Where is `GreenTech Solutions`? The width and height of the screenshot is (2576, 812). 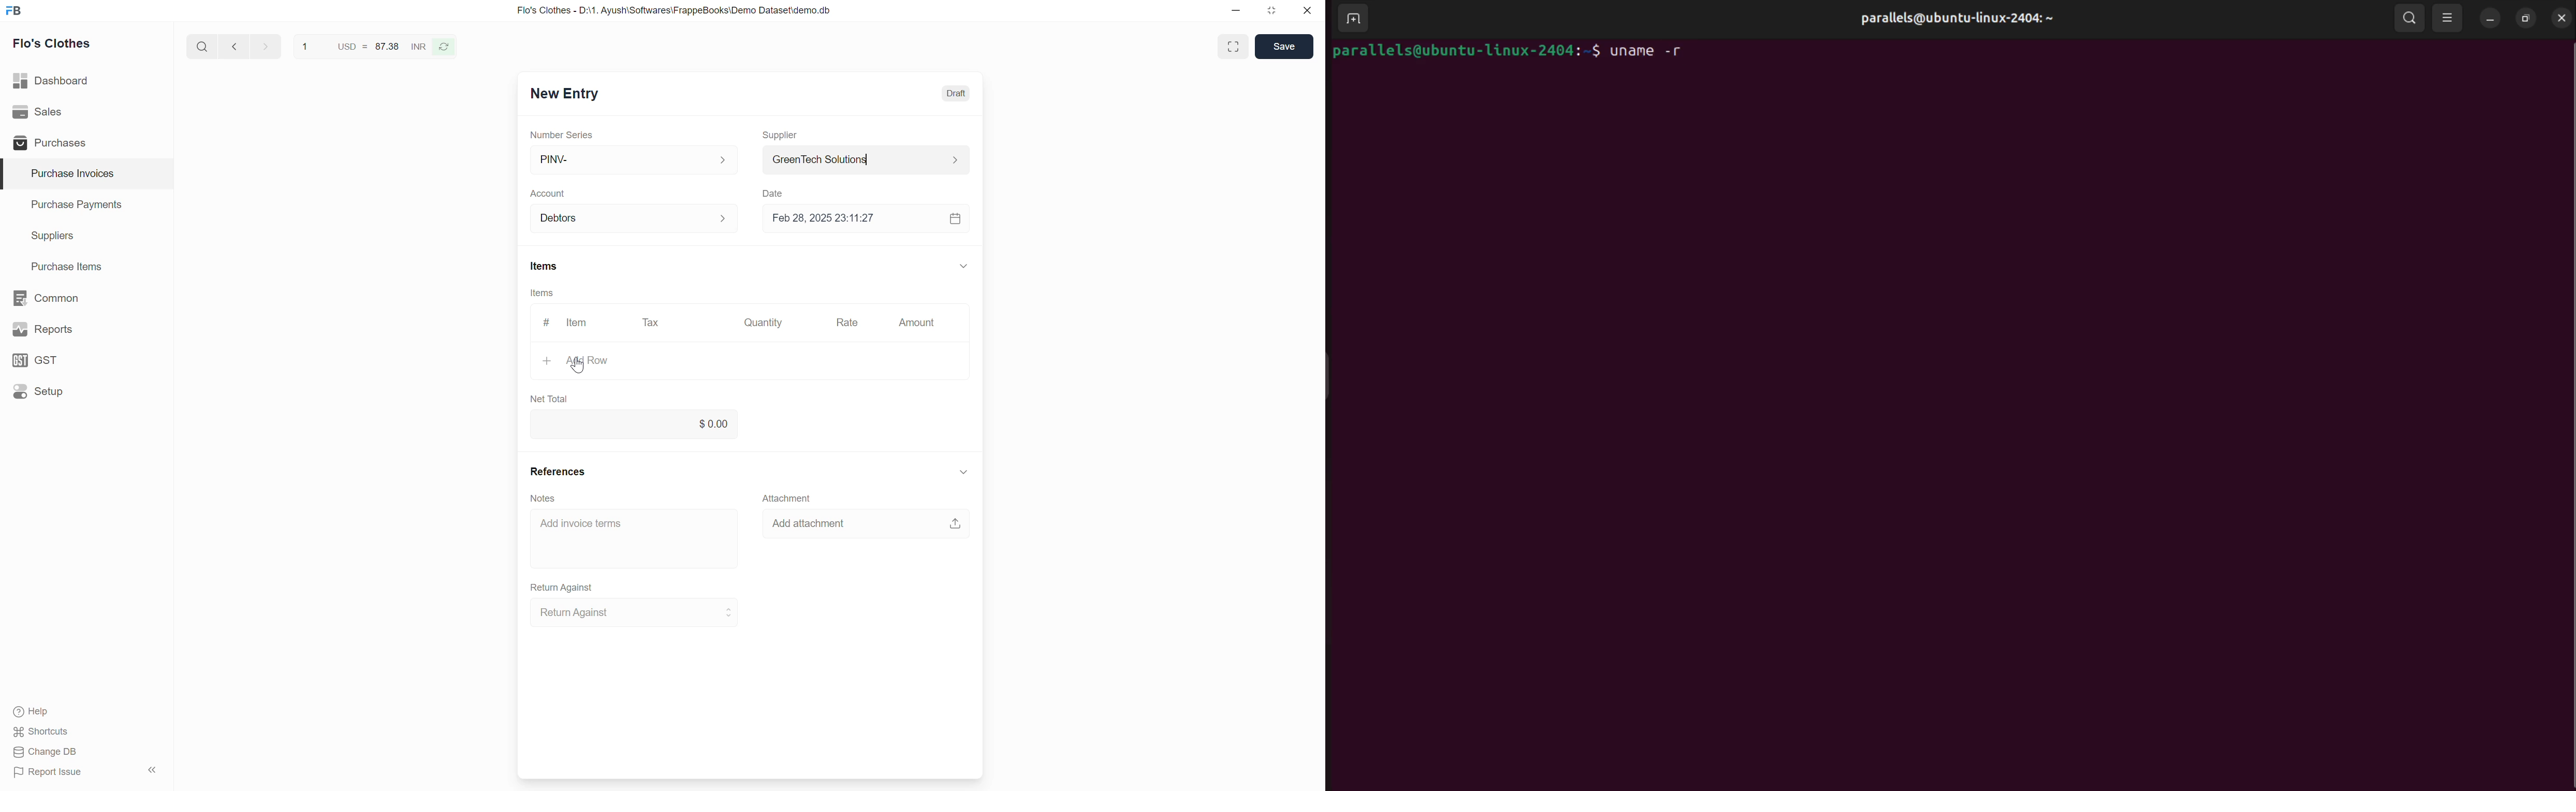 GreenTech Solutions is located at coordinates (866, 160).